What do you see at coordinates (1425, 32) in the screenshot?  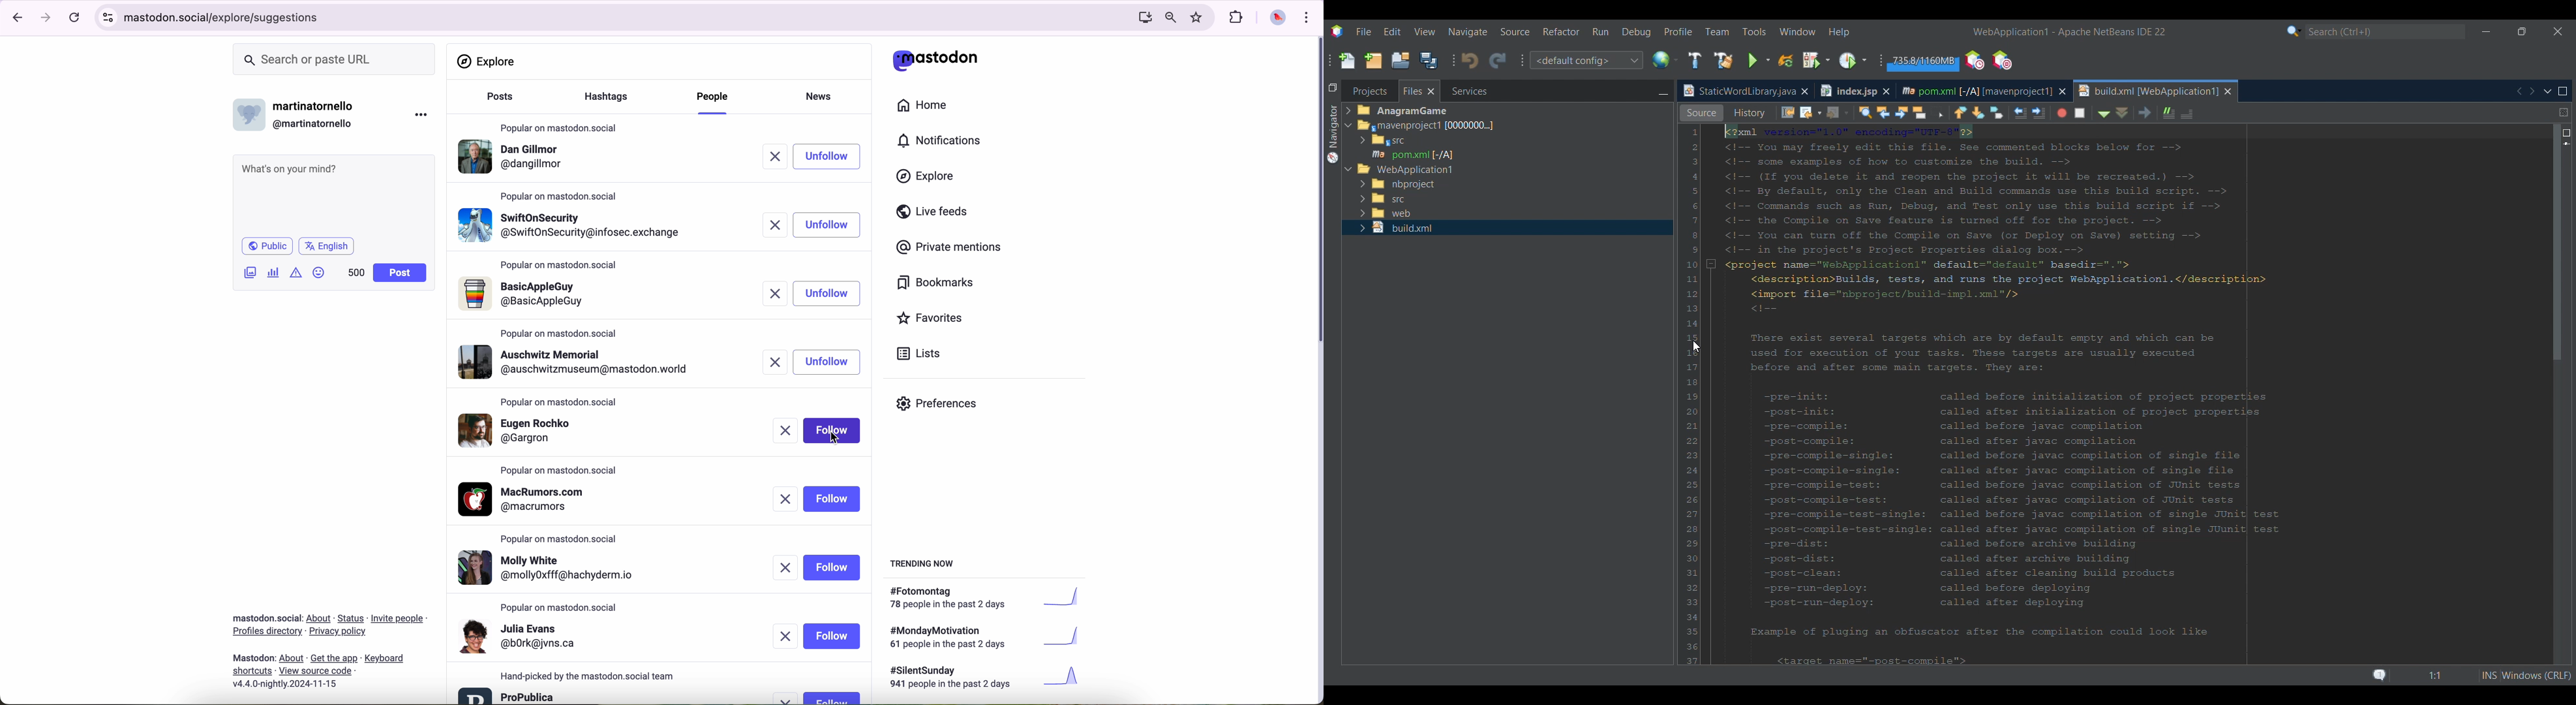 I see `View menu` at bounding box center [1425, 32].